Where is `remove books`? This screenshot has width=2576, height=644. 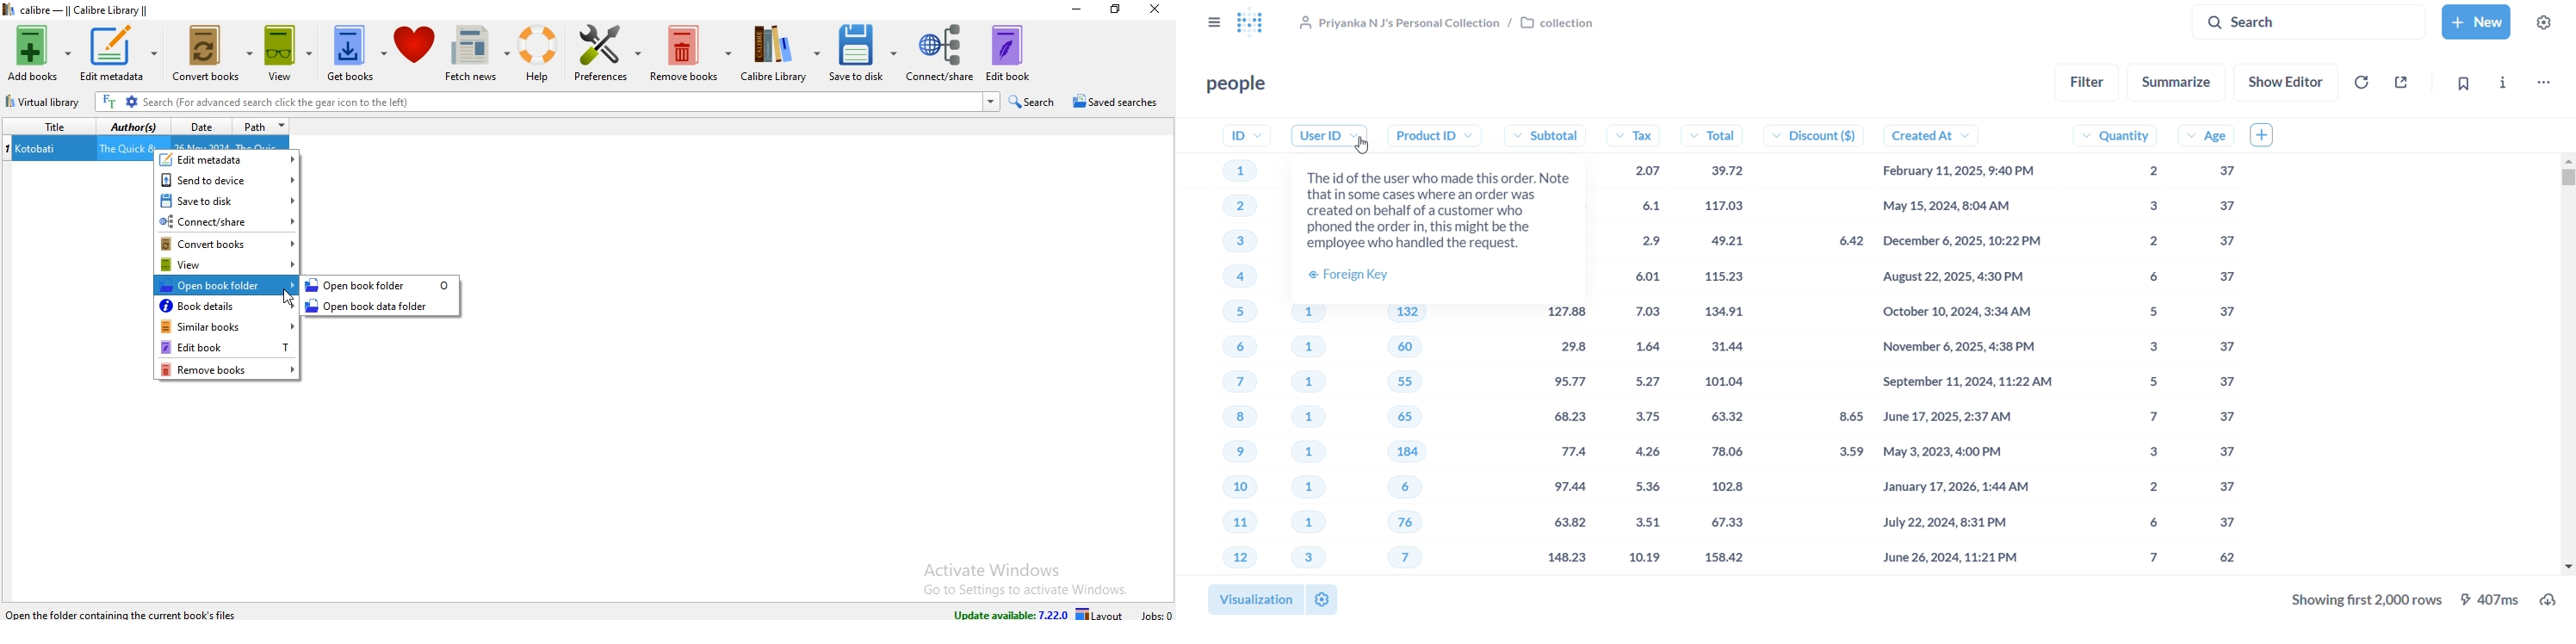
remove books is located at coordinates (690, 52).